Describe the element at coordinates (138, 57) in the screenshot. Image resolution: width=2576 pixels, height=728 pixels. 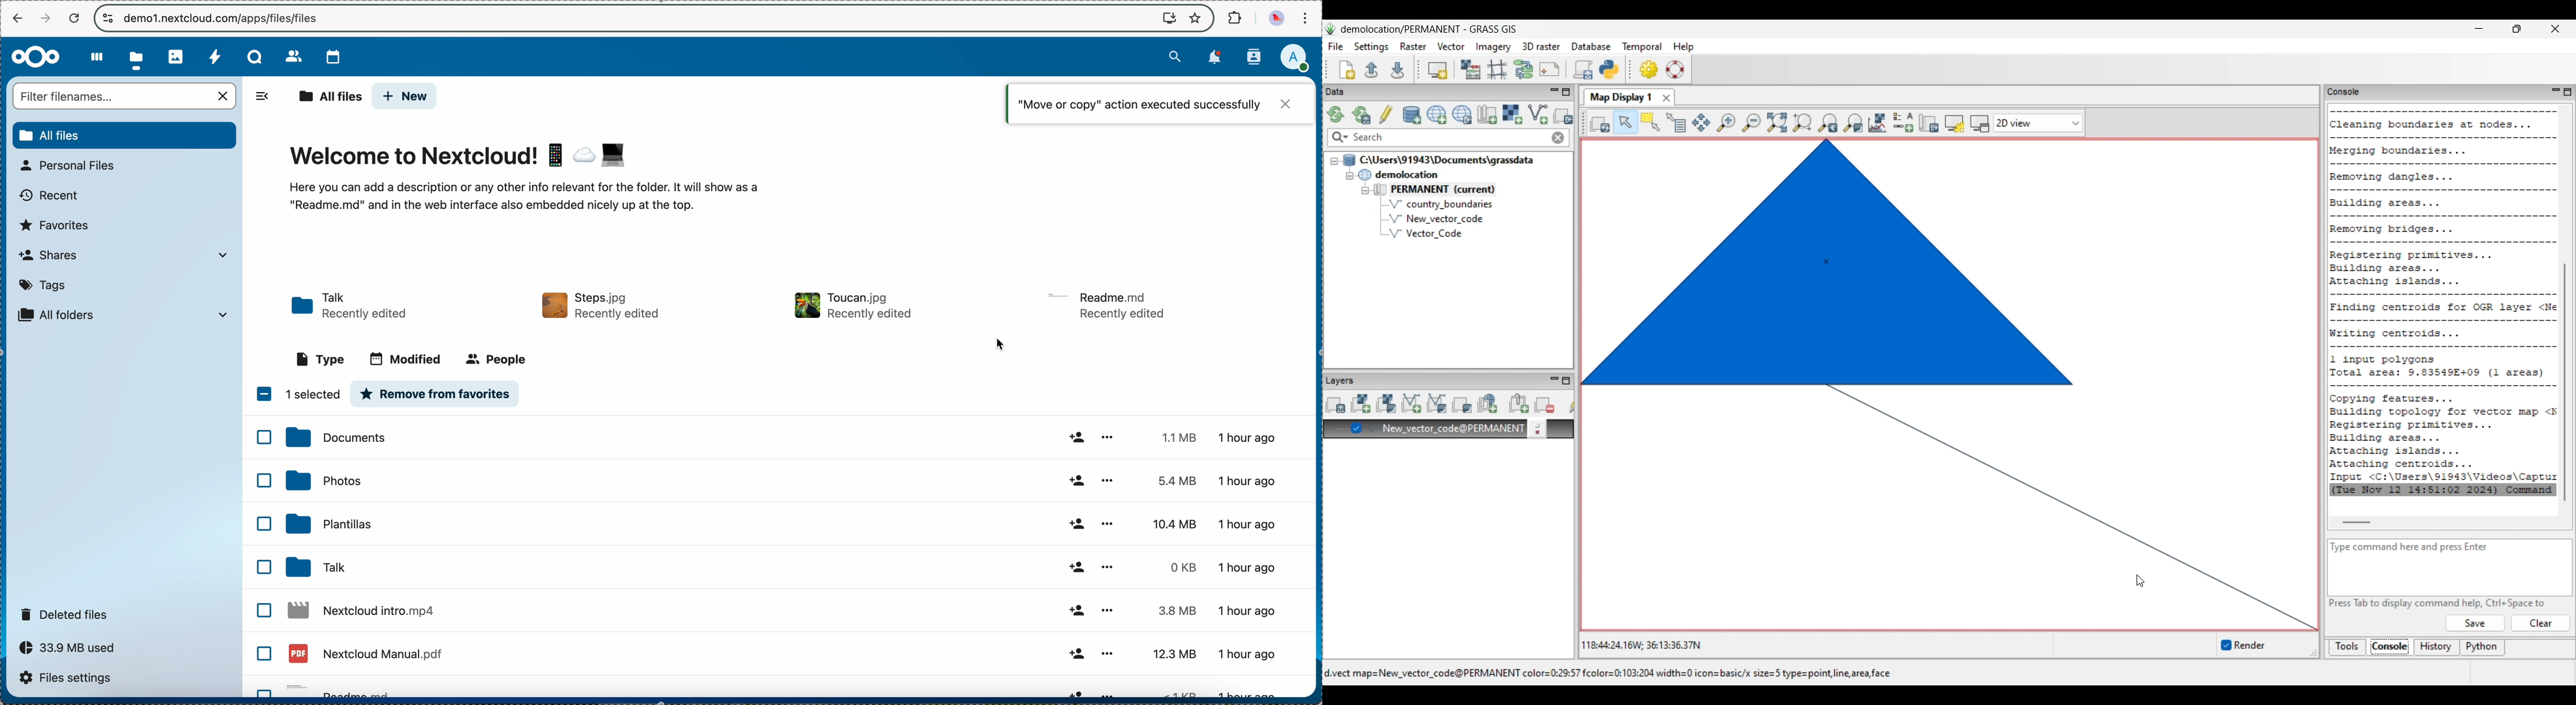
I see `click on files` at that location.